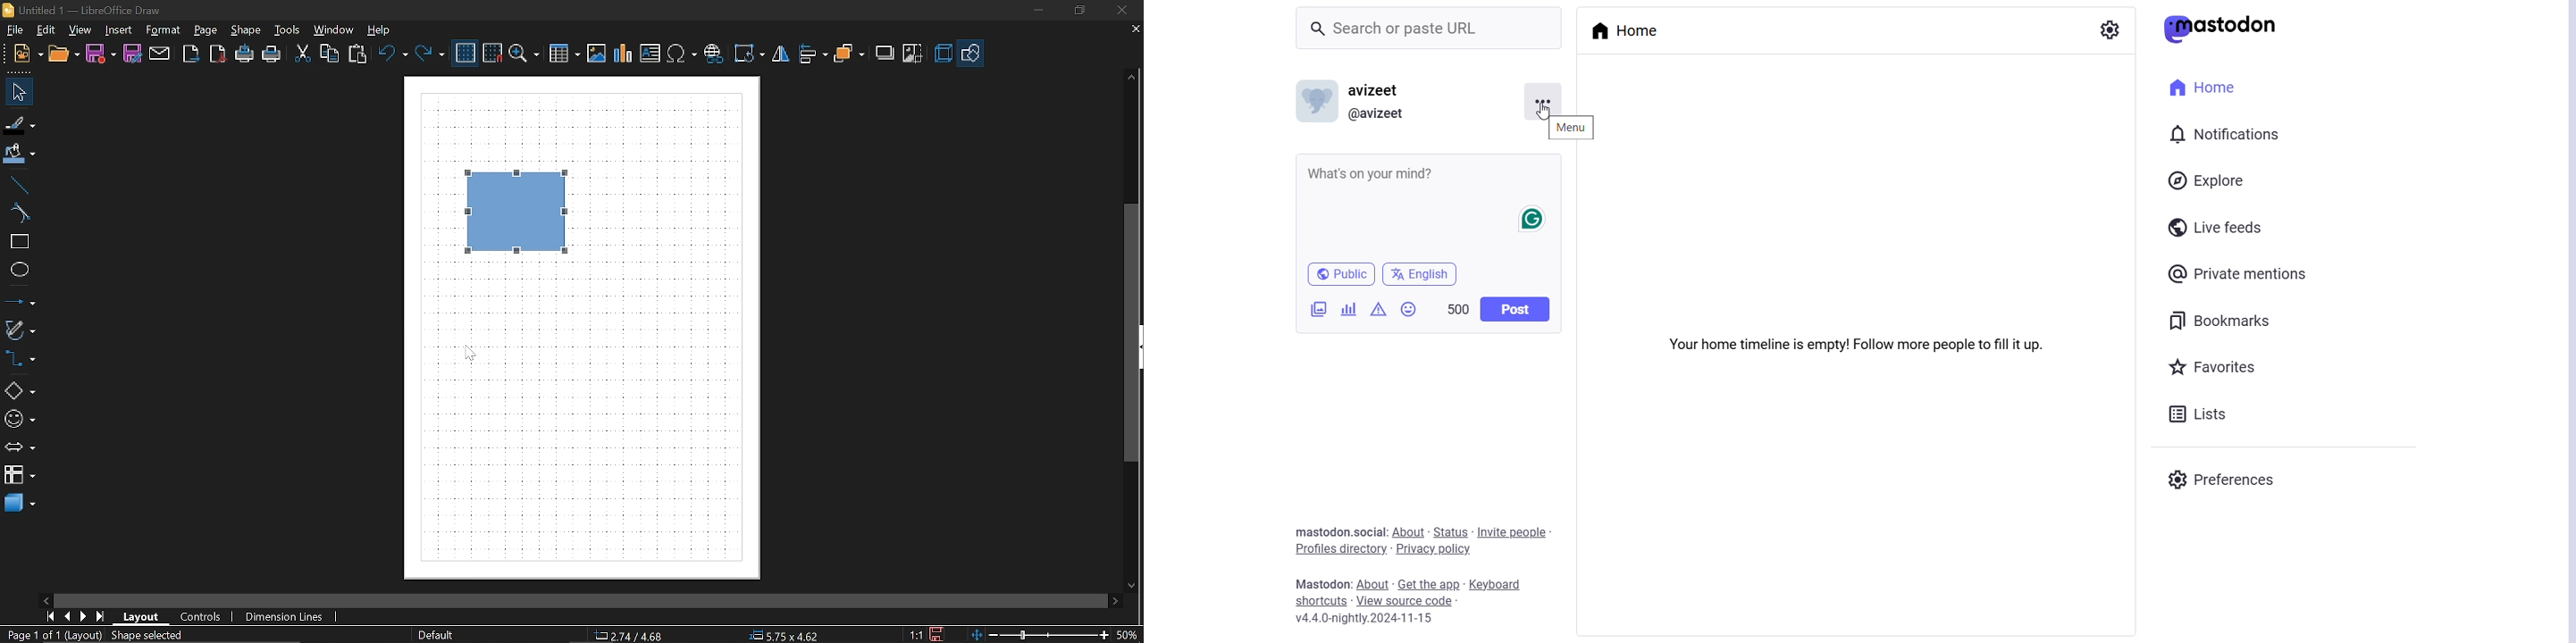  What do you see at coordinates (1132, 332) in the screenshot?
I see `Vertical scrollbar` at bounding box center [1132, 332].